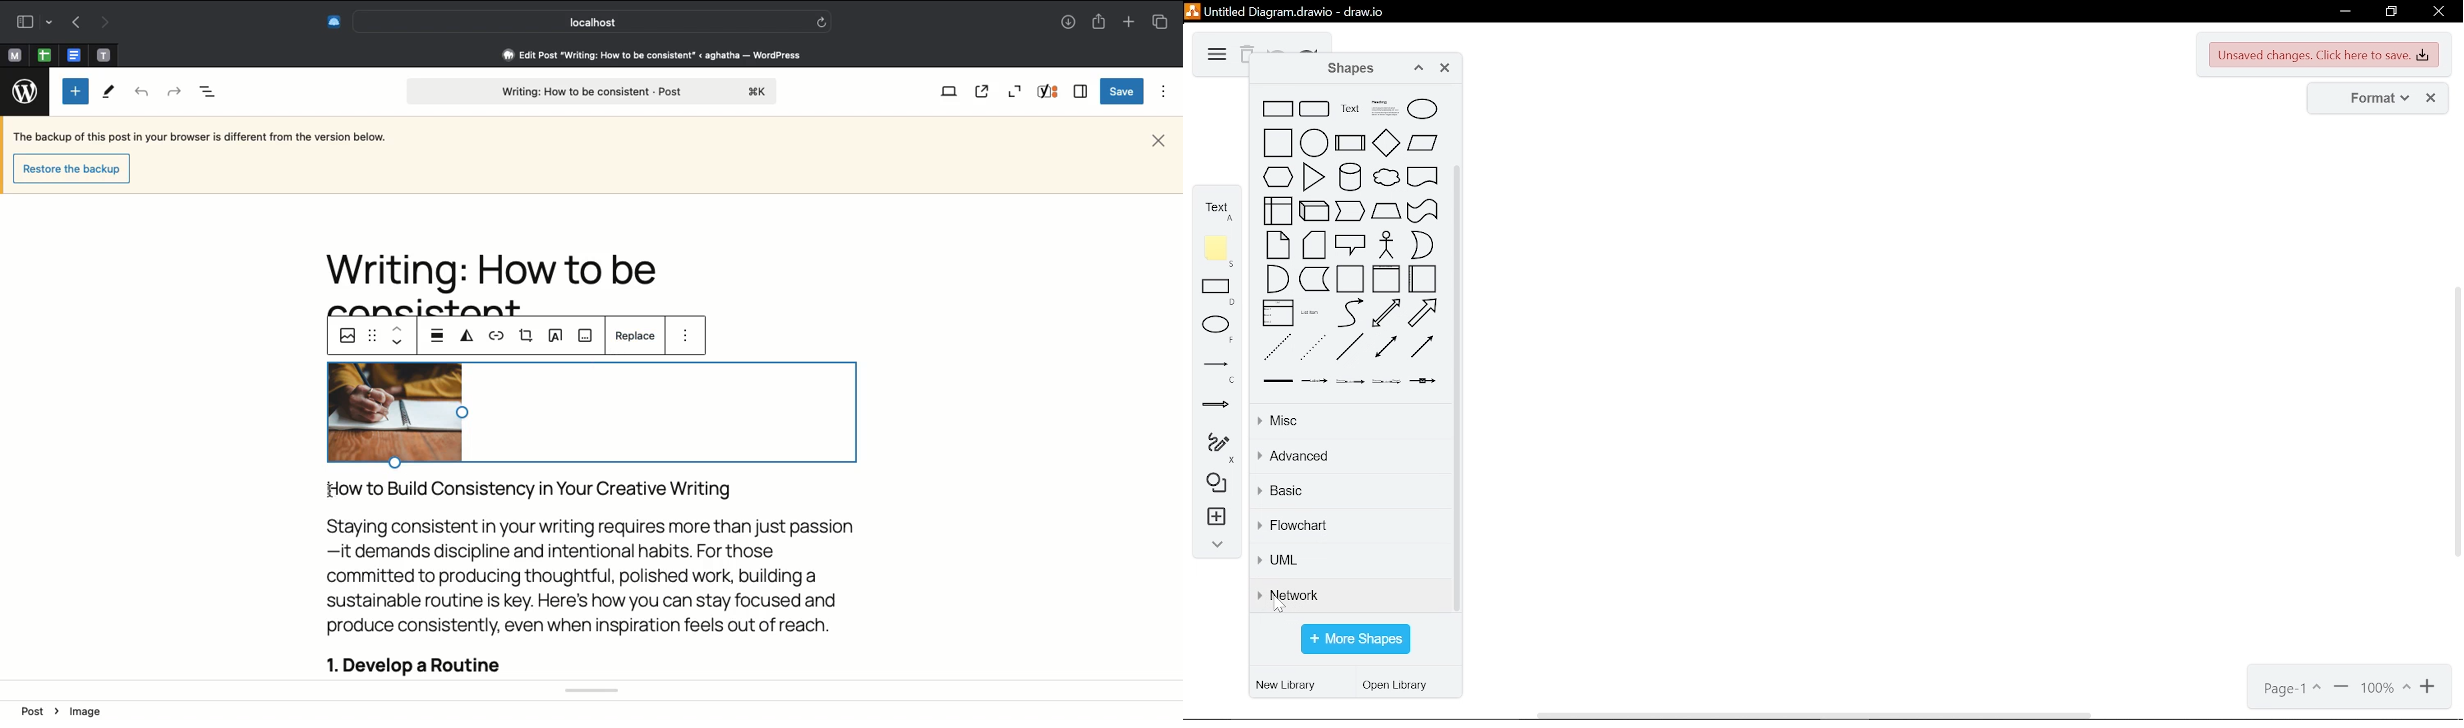  What do you see at coordinates (1246, 56) in the screenshot?
I see `delete` at bounding box center [1246, 56].